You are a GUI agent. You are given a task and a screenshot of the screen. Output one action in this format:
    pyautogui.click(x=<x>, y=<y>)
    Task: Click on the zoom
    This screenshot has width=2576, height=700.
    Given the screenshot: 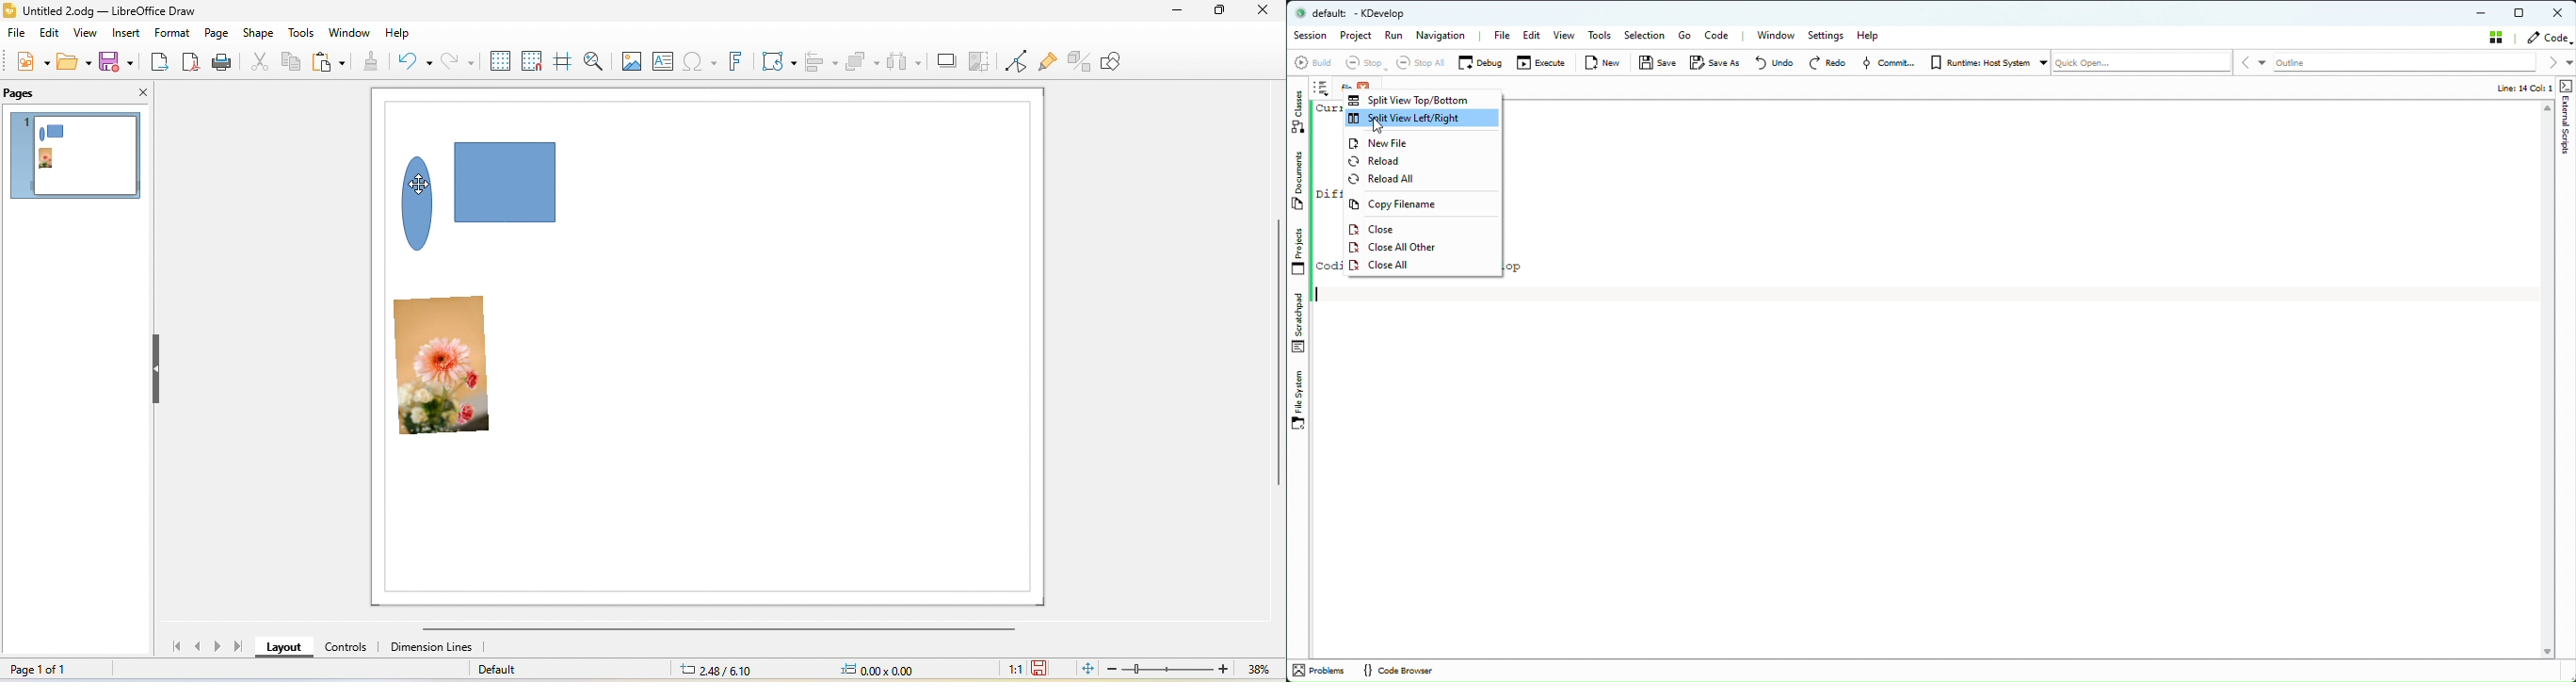 What is the action you would take?
    pyautogui.click(x=1191, y=670)
    